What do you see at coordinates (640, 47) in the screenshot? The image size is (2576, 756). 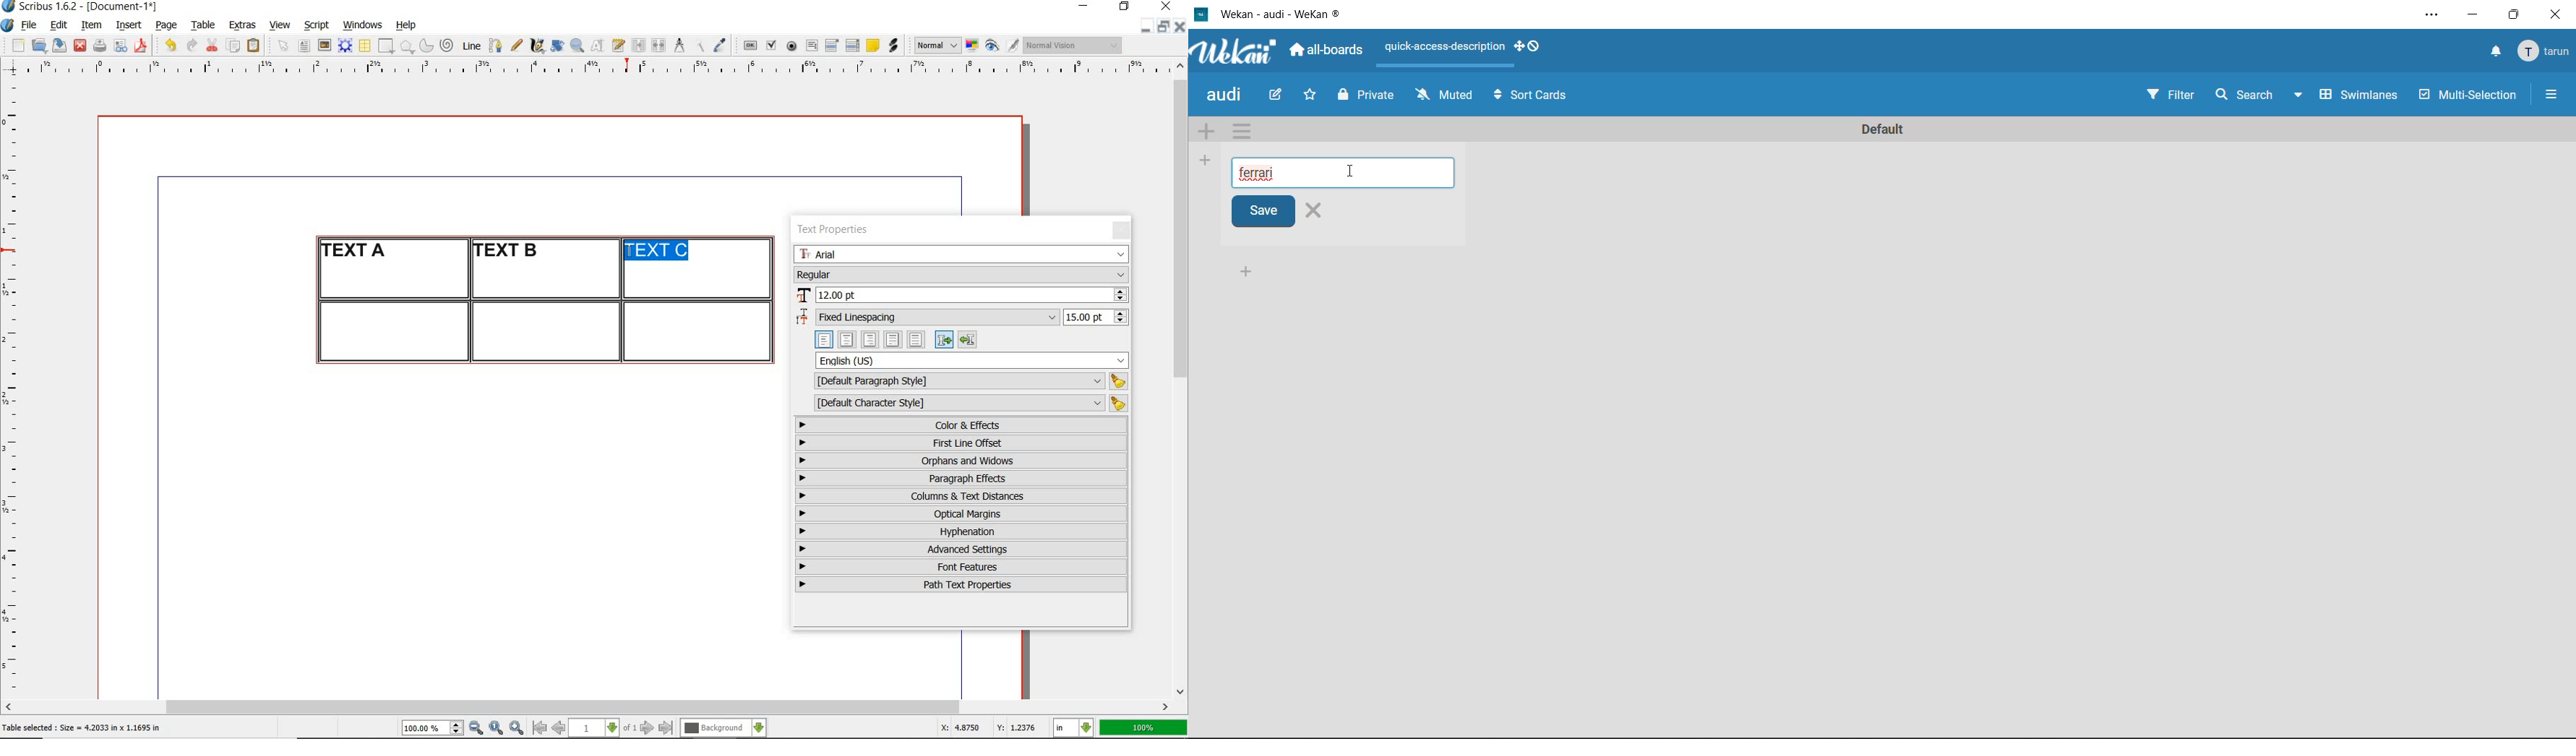 I see `link text frames` at bounding box center [640, 47].